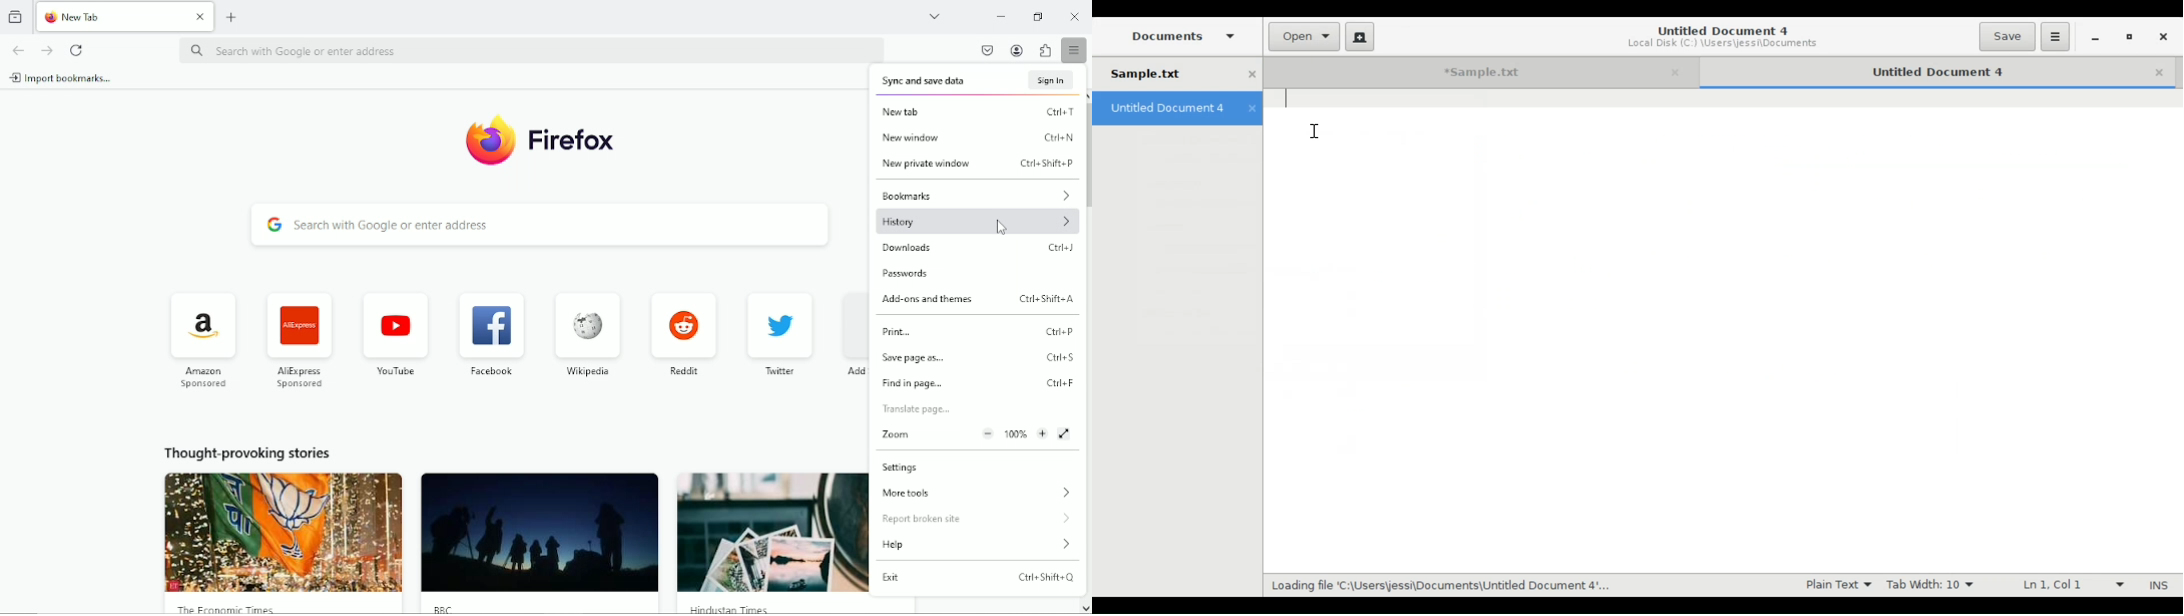 The width and height of the screenshot is (2184, 616). Describe the element at coordinates (285, 532) in the screenshot. I see `image` at that location.